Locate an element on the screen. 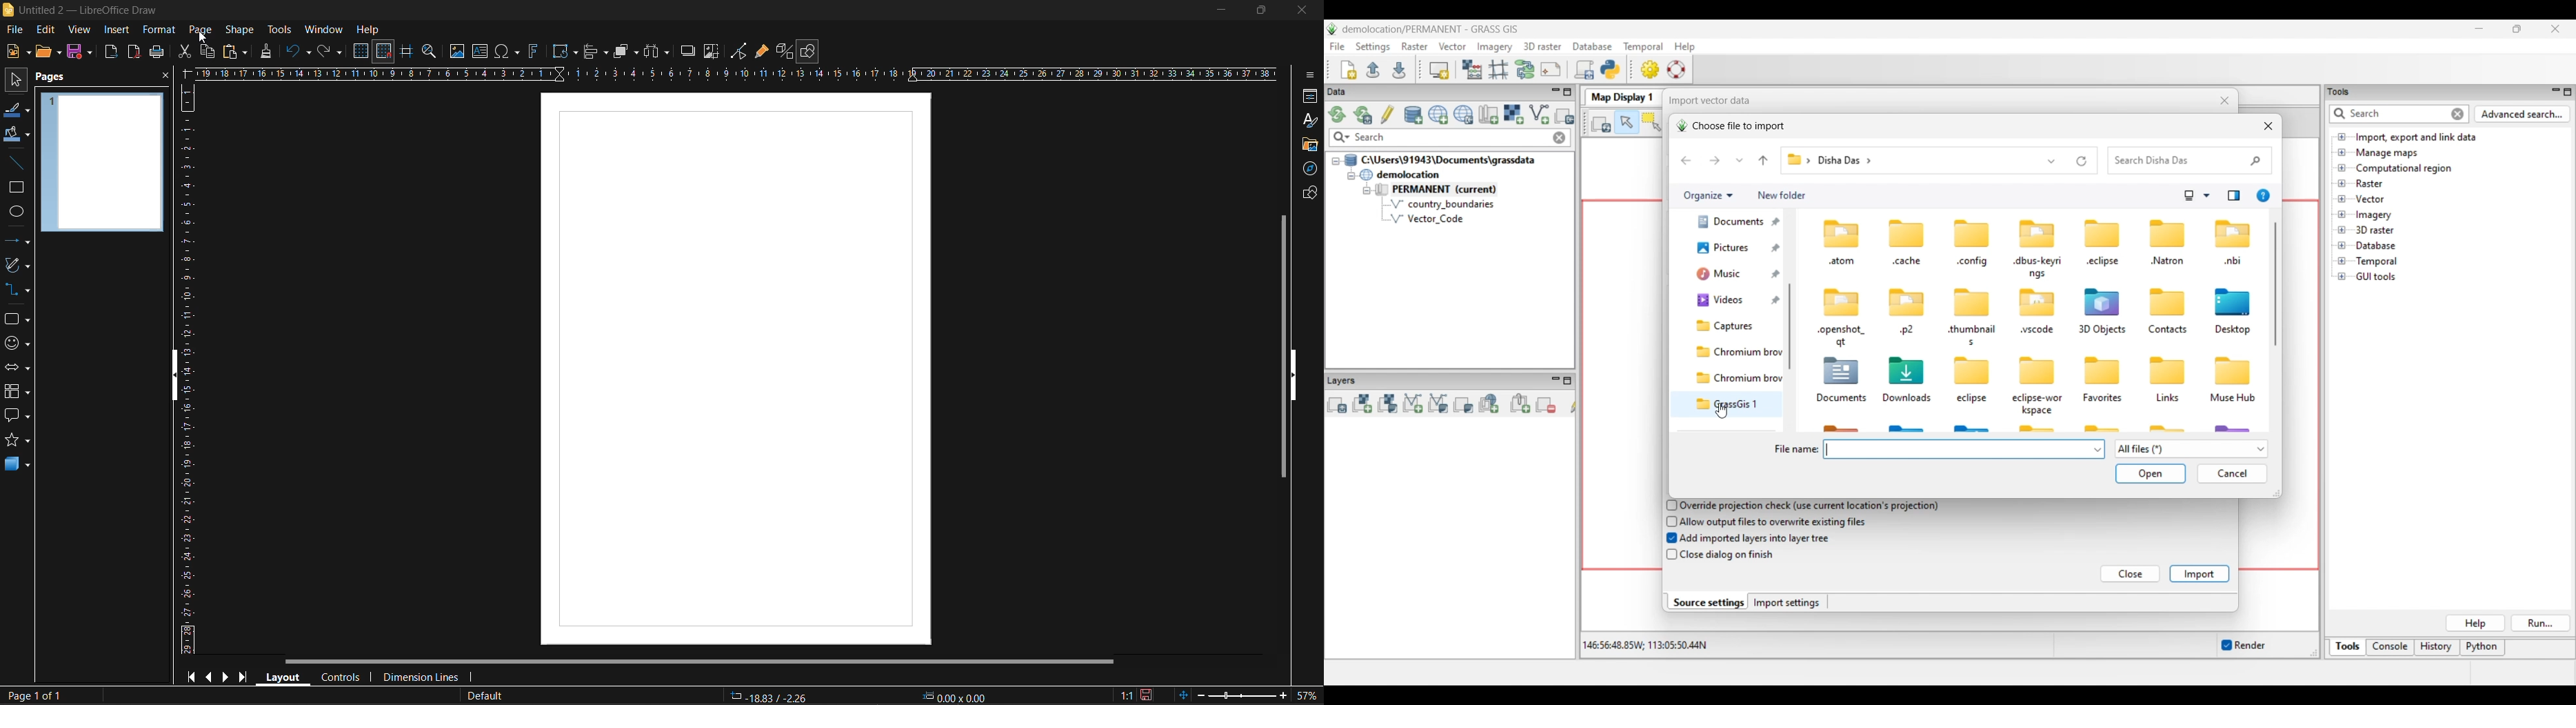 The image size is (2576, 728). redo is located at coordinates (332, 51).